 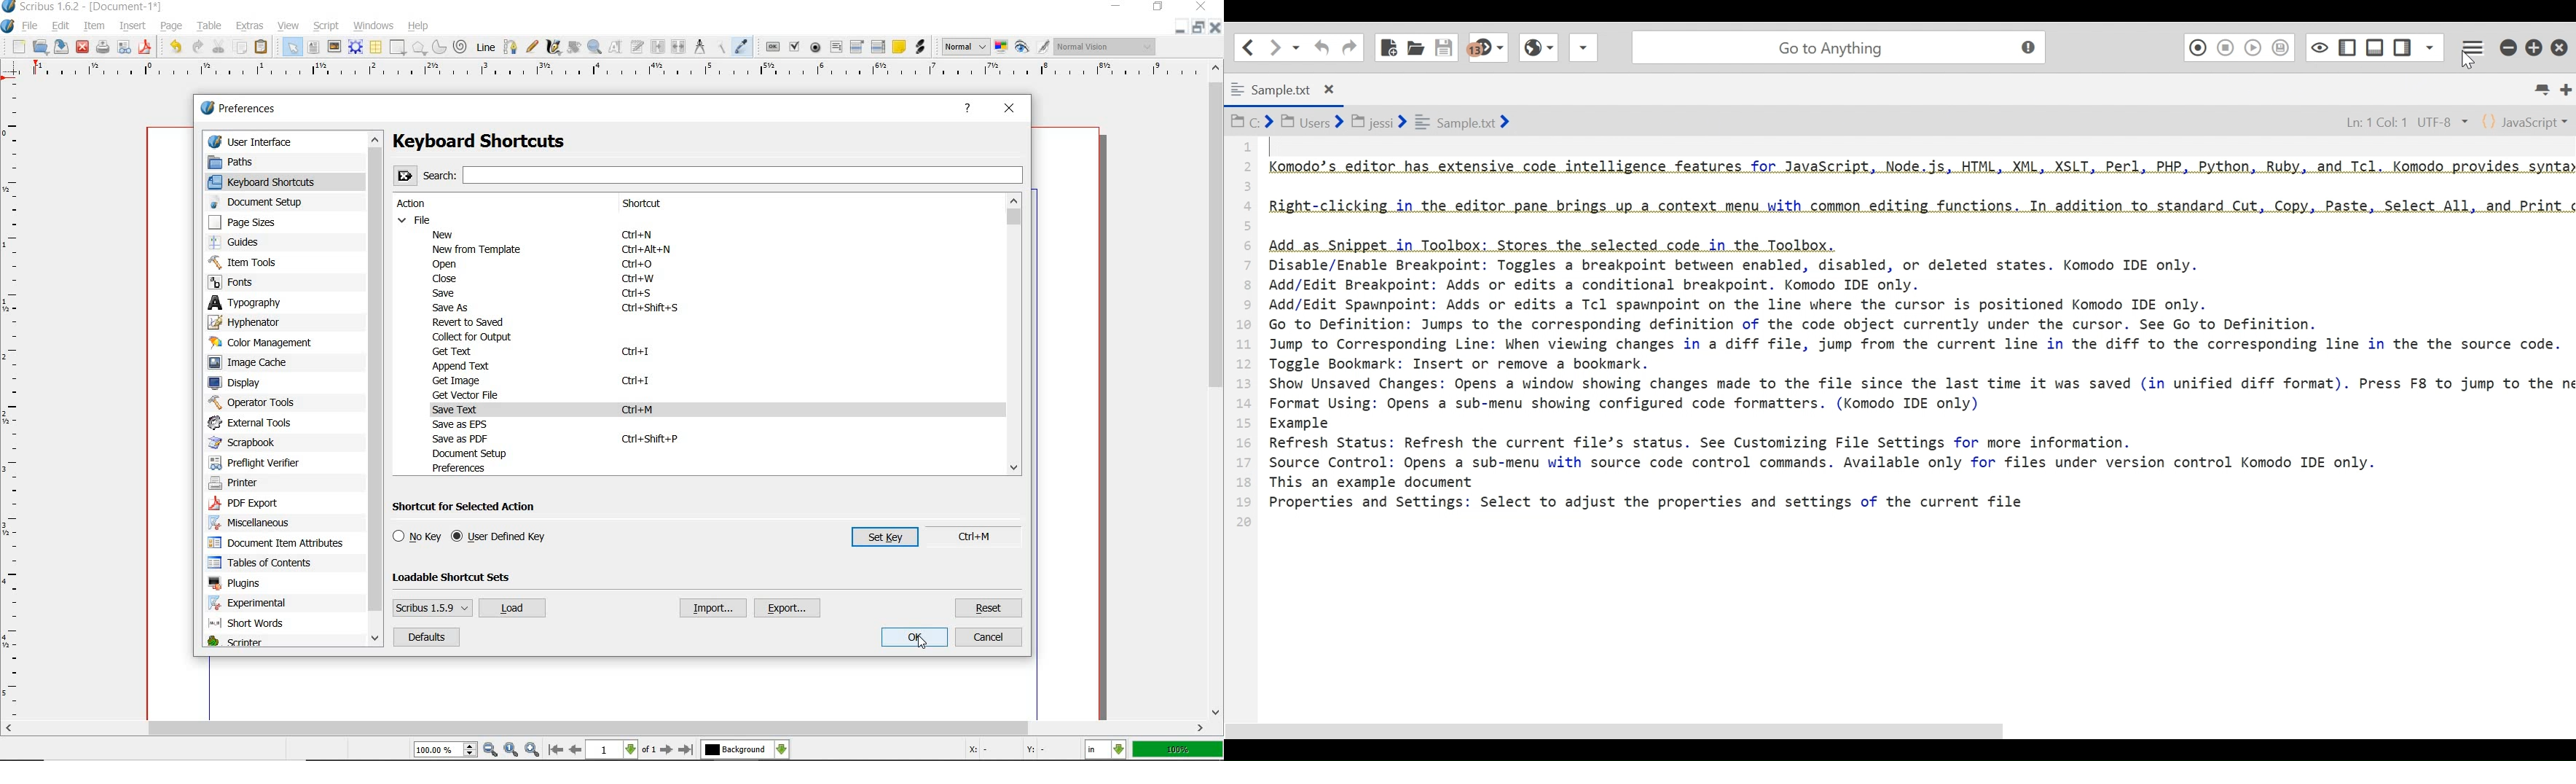 I want to click on cursor, so click(x=923, y=644).